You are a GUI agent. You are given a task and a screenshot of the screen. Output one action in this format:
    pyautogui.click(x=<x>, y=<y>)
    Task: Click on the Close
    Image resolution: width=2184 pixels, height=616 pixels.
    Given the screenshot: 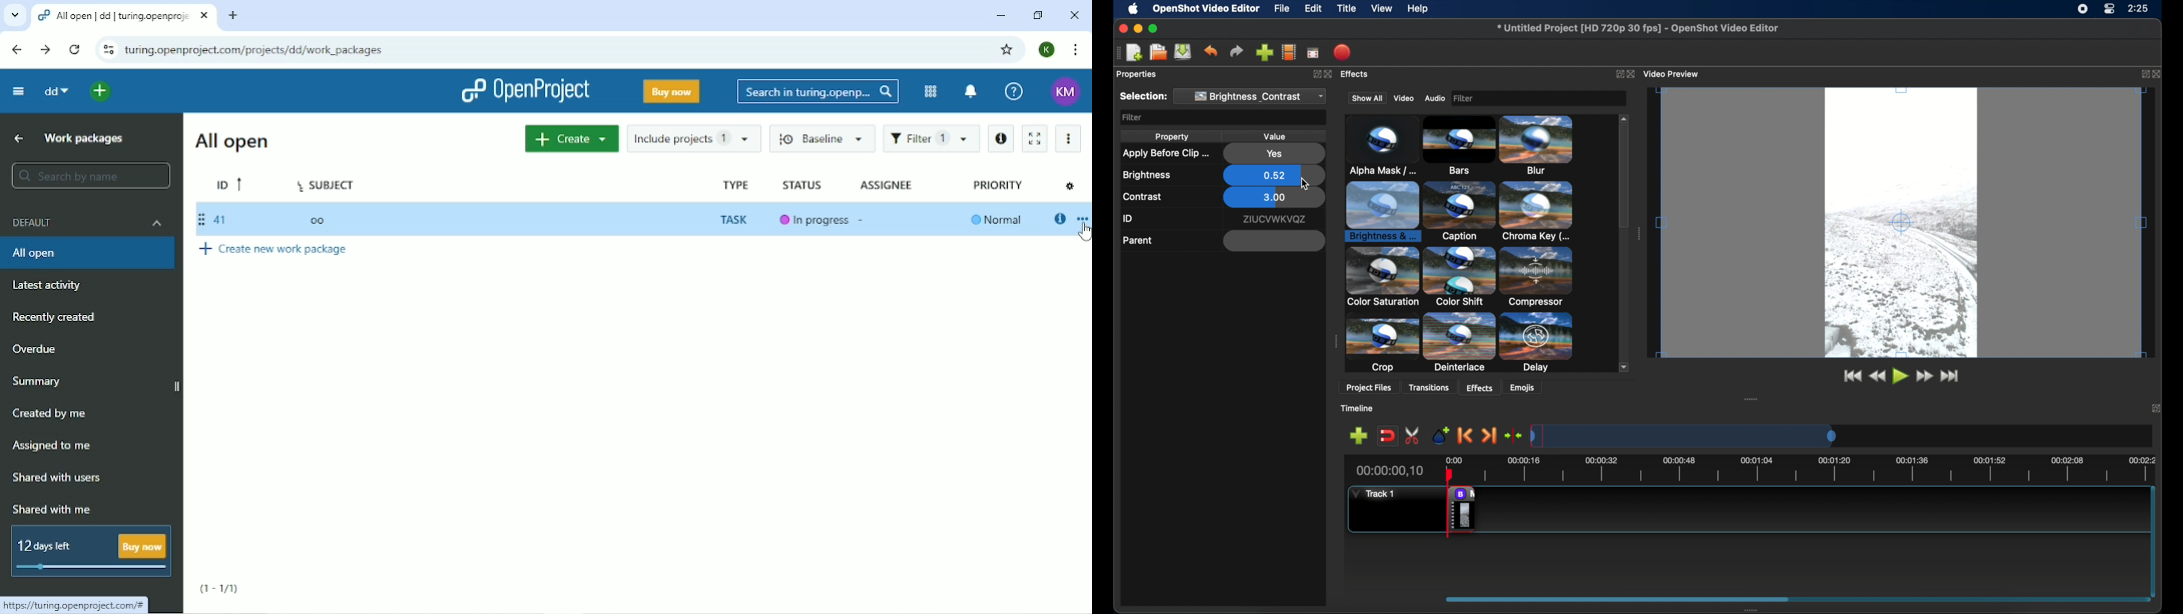 What is the action you would take?
    pyautogui.click(x=1073, y=16)
    